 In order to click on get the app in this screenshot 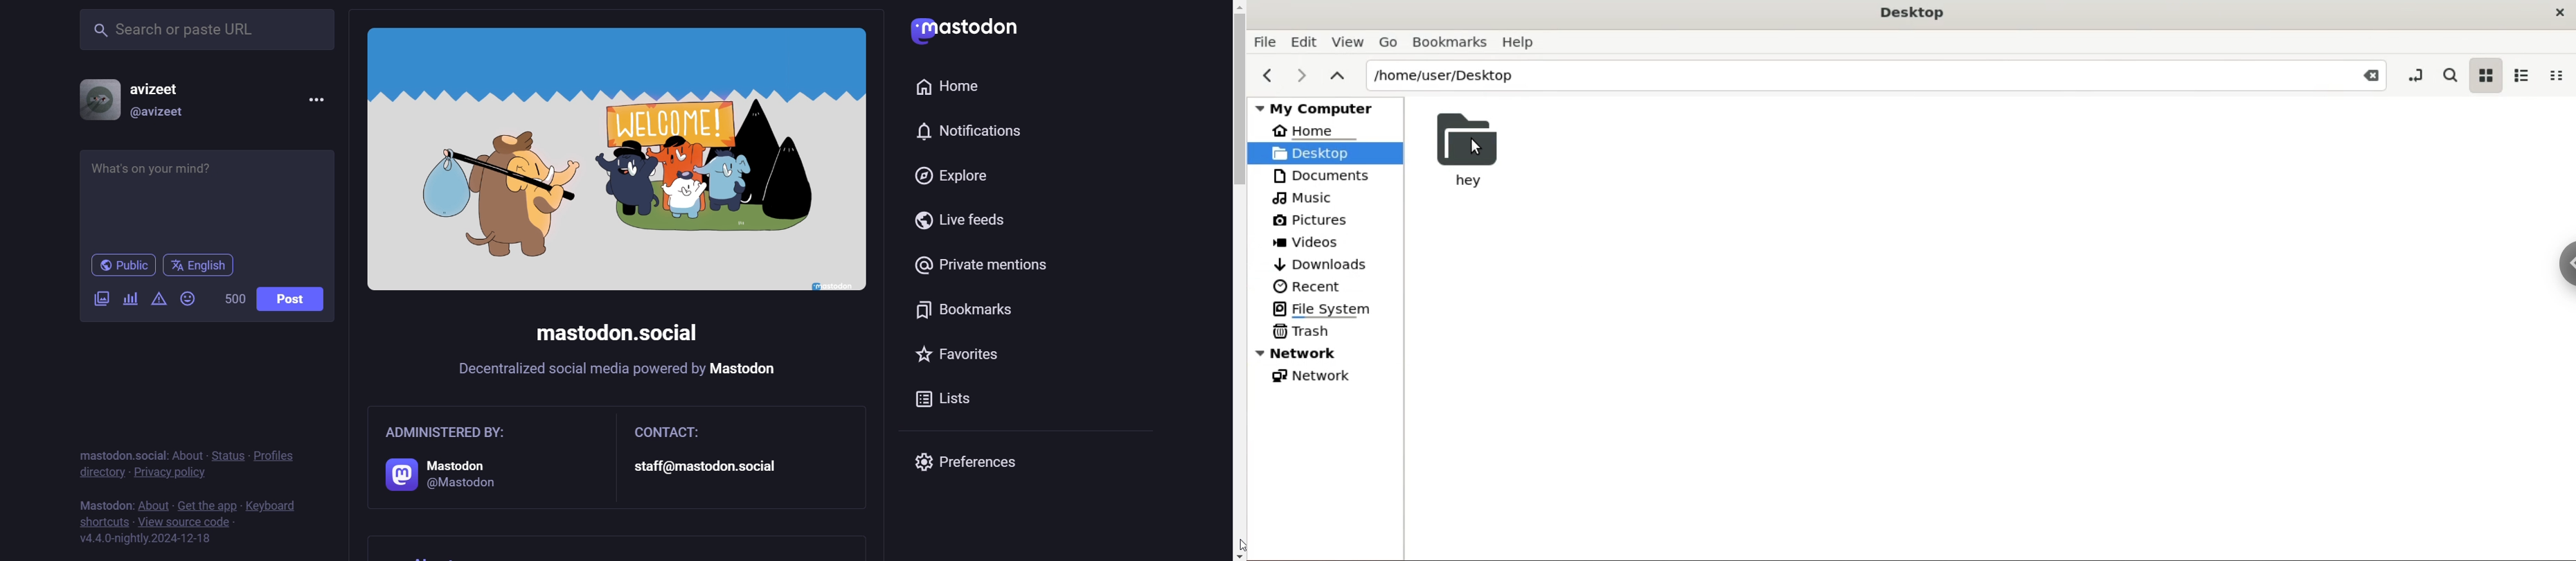, I will do `click(207, 504)`.